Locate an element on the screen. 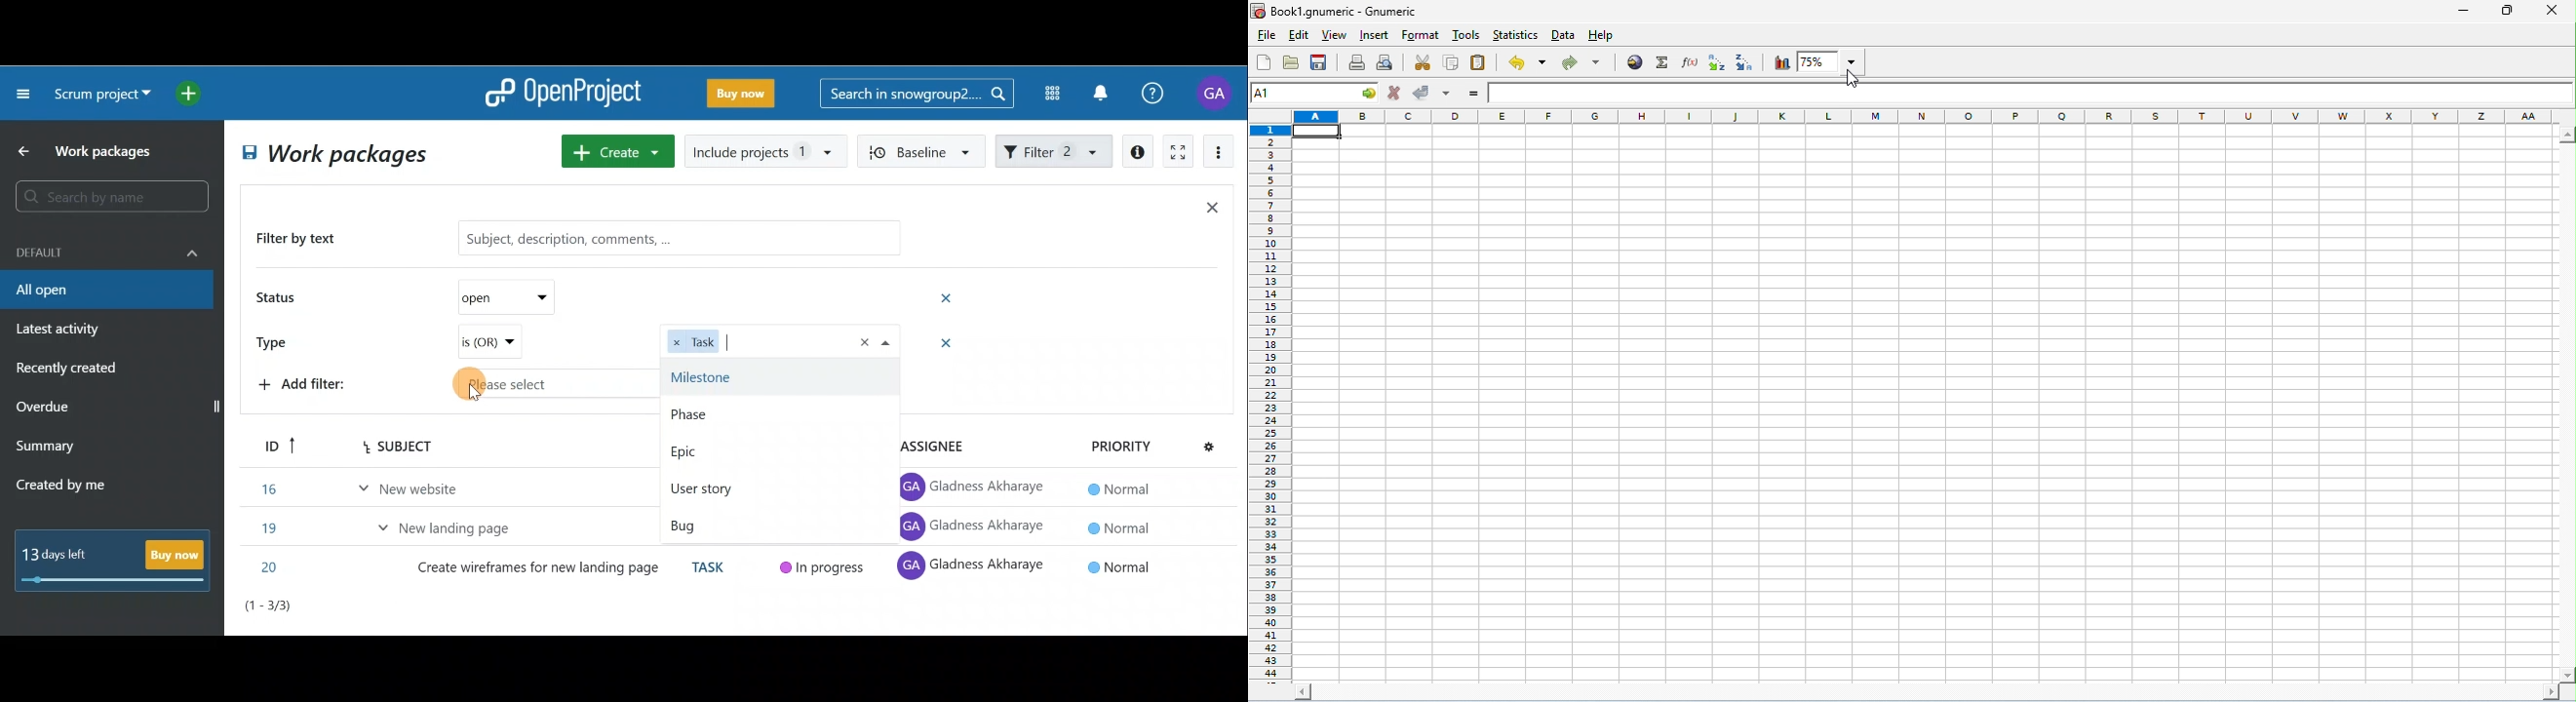 The image size is (2576, 728). Cursor is located at coordinates (481, 384).